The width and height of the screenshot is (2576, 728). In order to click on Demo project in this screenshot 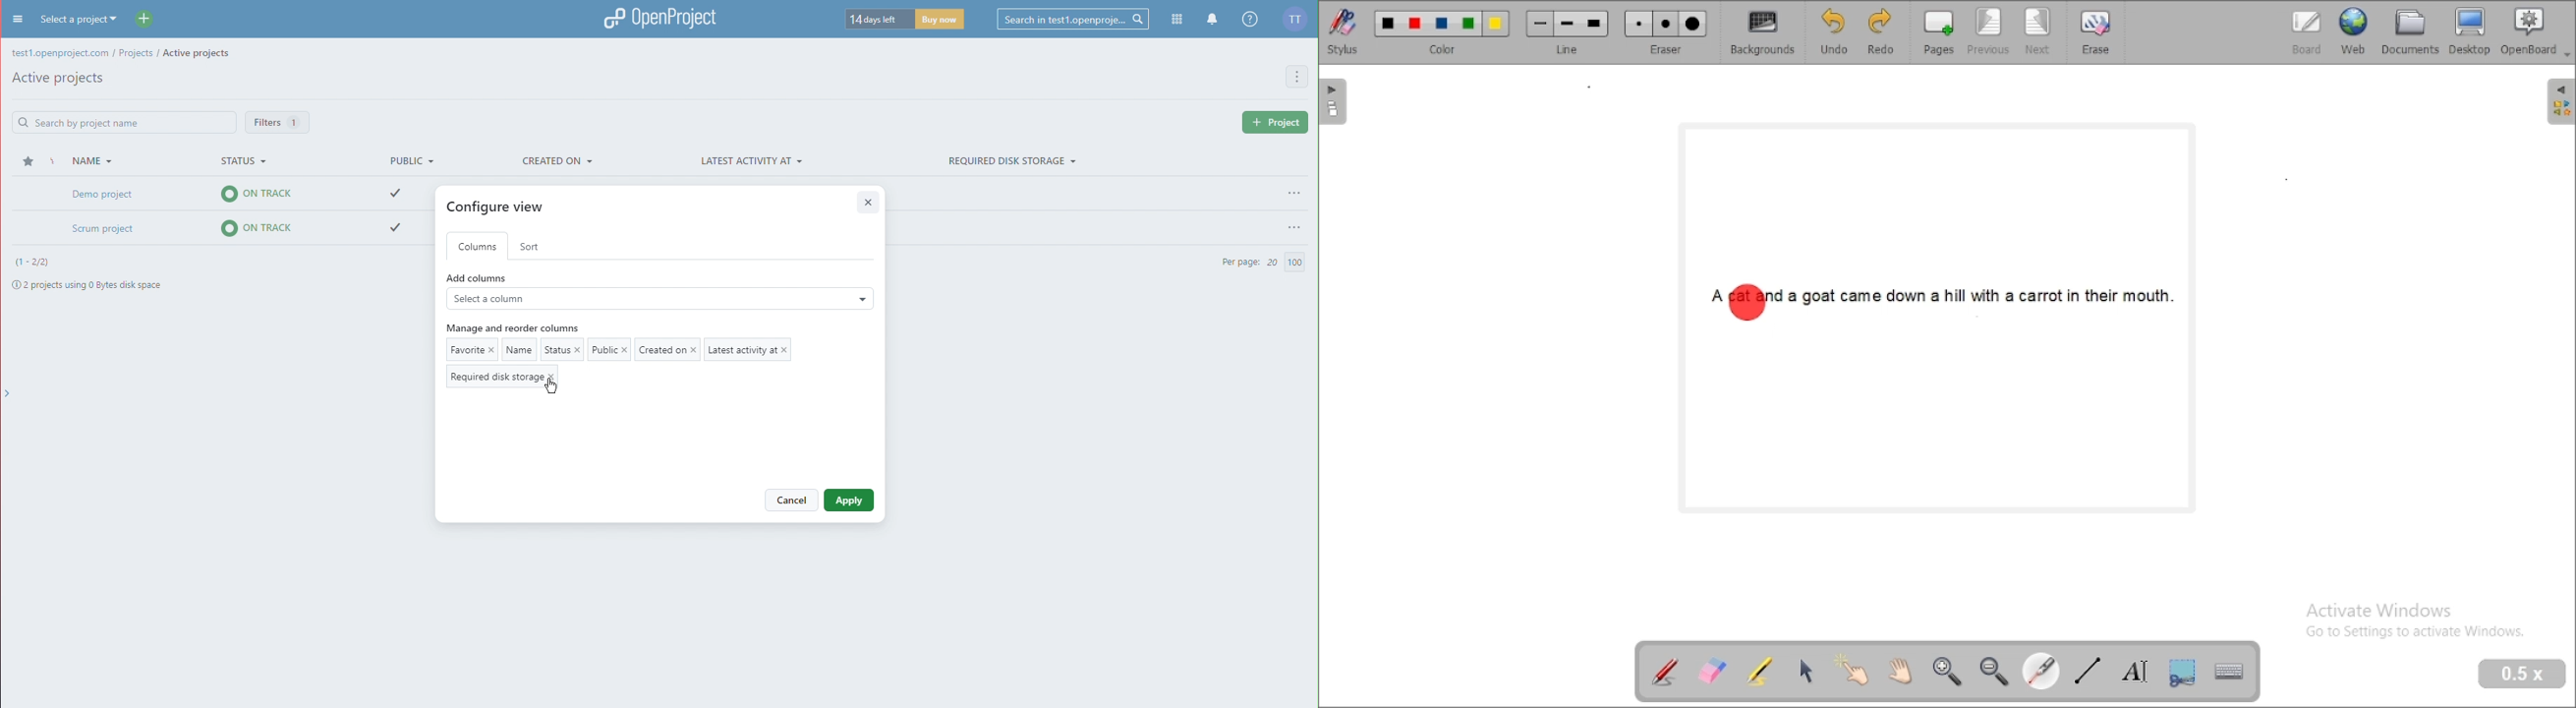, I will do `click(240, 195)`.